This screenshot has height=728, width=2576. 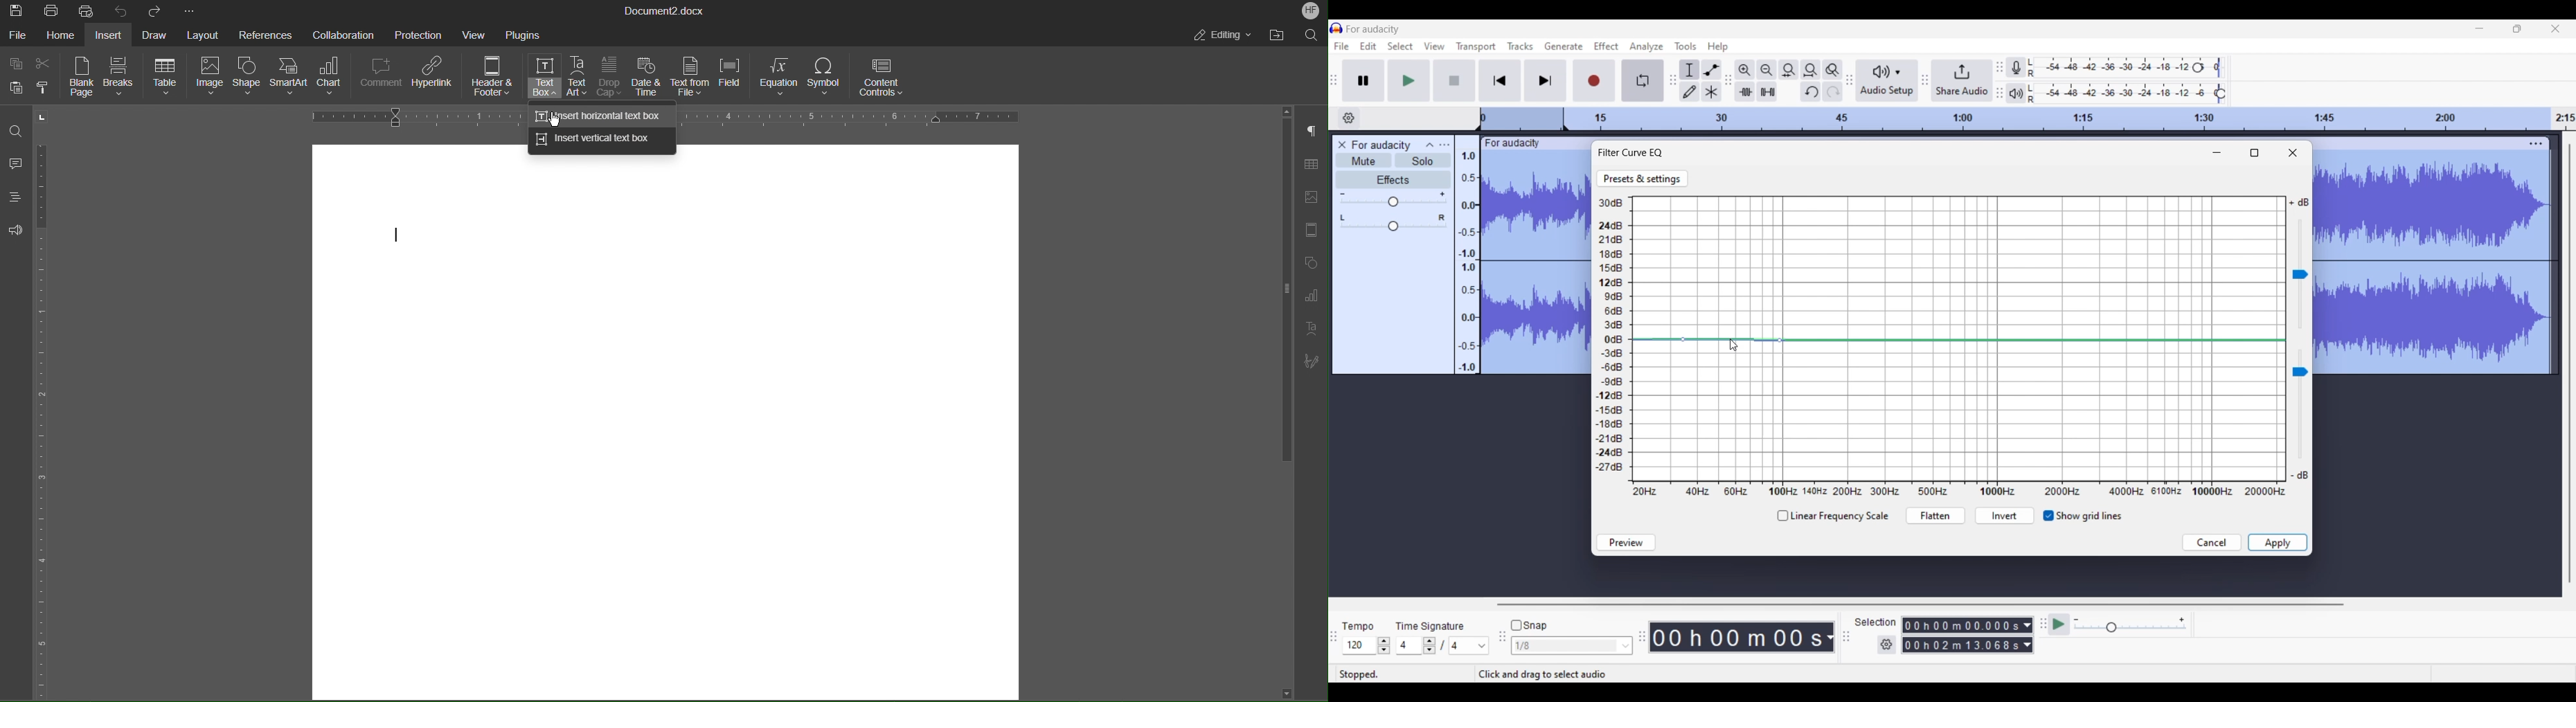 I want to click on Close window, so click(x=2293, y=153).